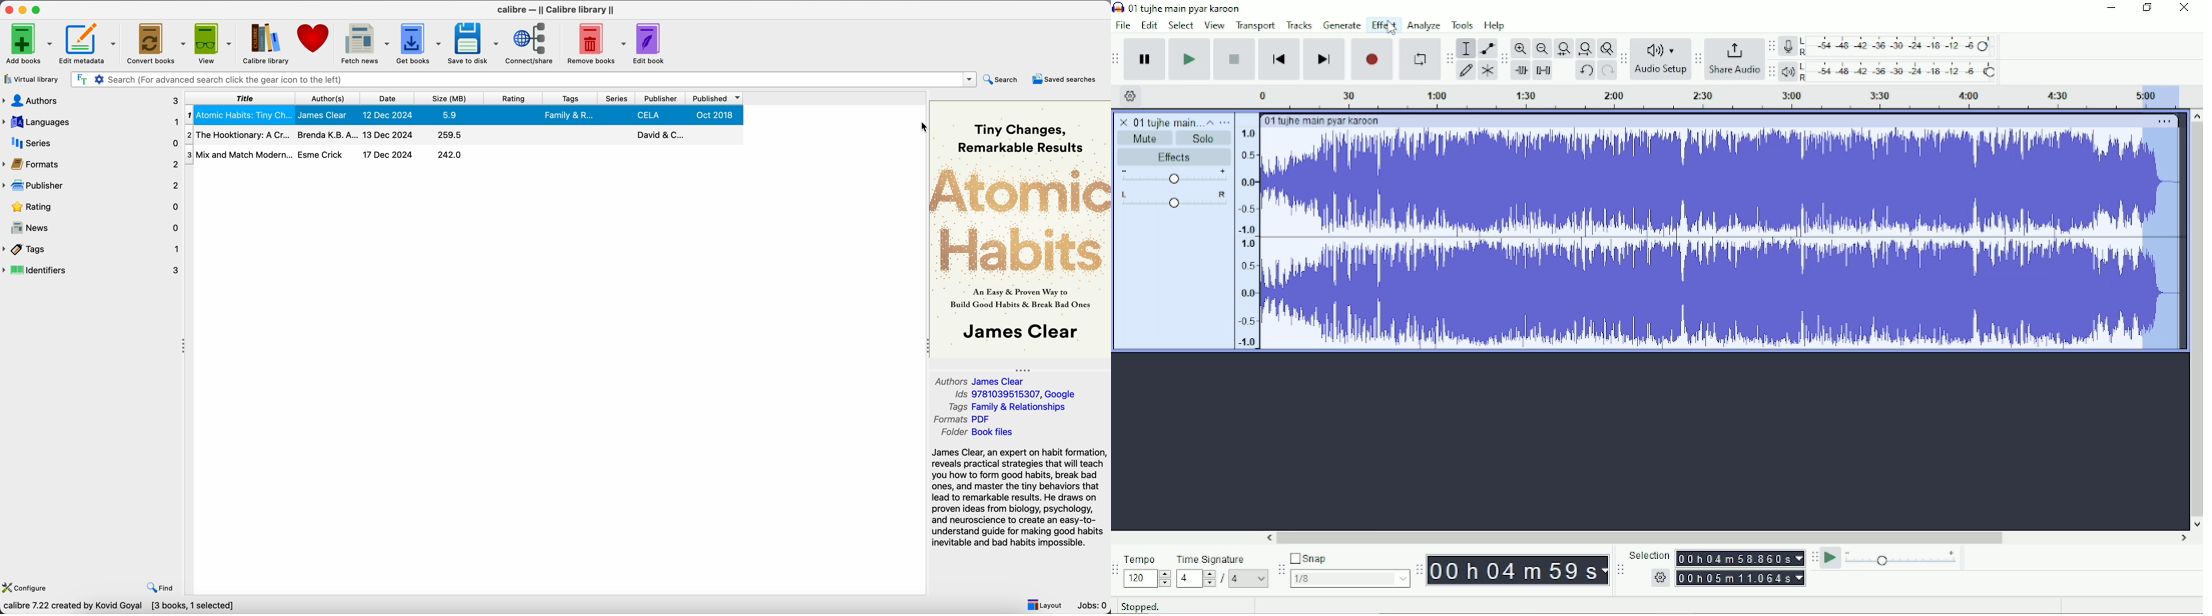  Describe the element at coordinates (1343, 24) in the screenshot. I see `Generate` at that location.